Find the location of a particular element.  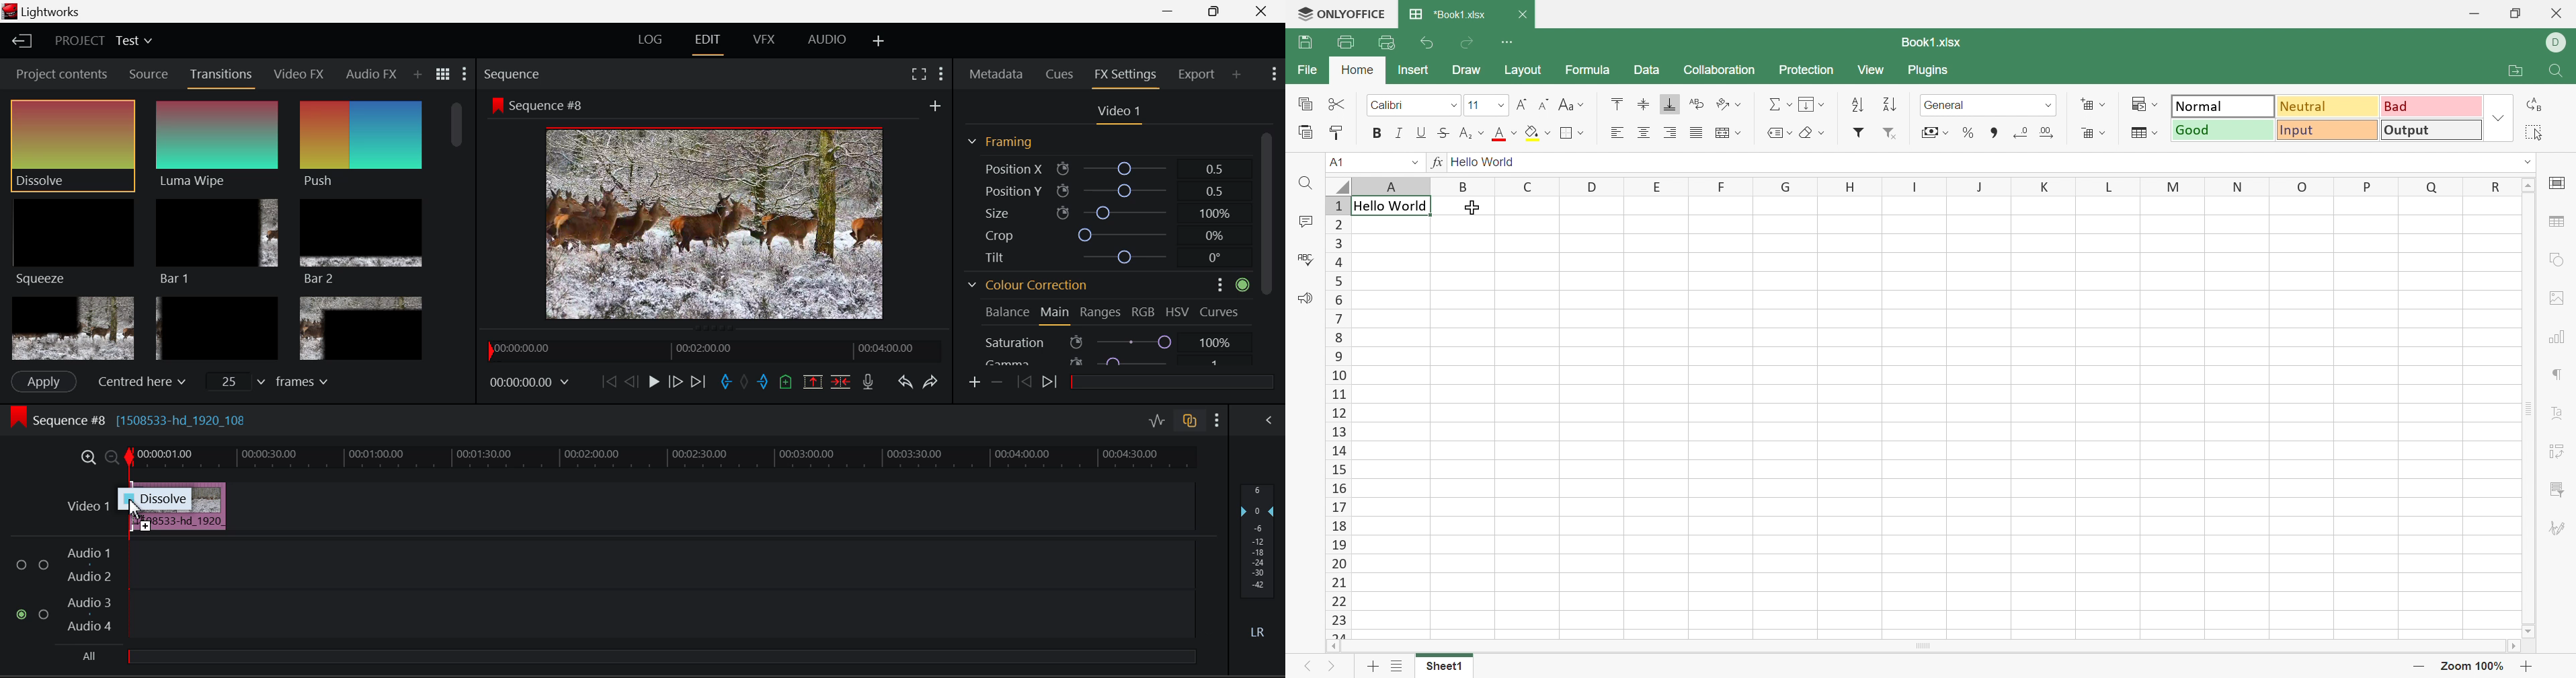

*Book1.xlsx is located at coordinates (1449, 14).